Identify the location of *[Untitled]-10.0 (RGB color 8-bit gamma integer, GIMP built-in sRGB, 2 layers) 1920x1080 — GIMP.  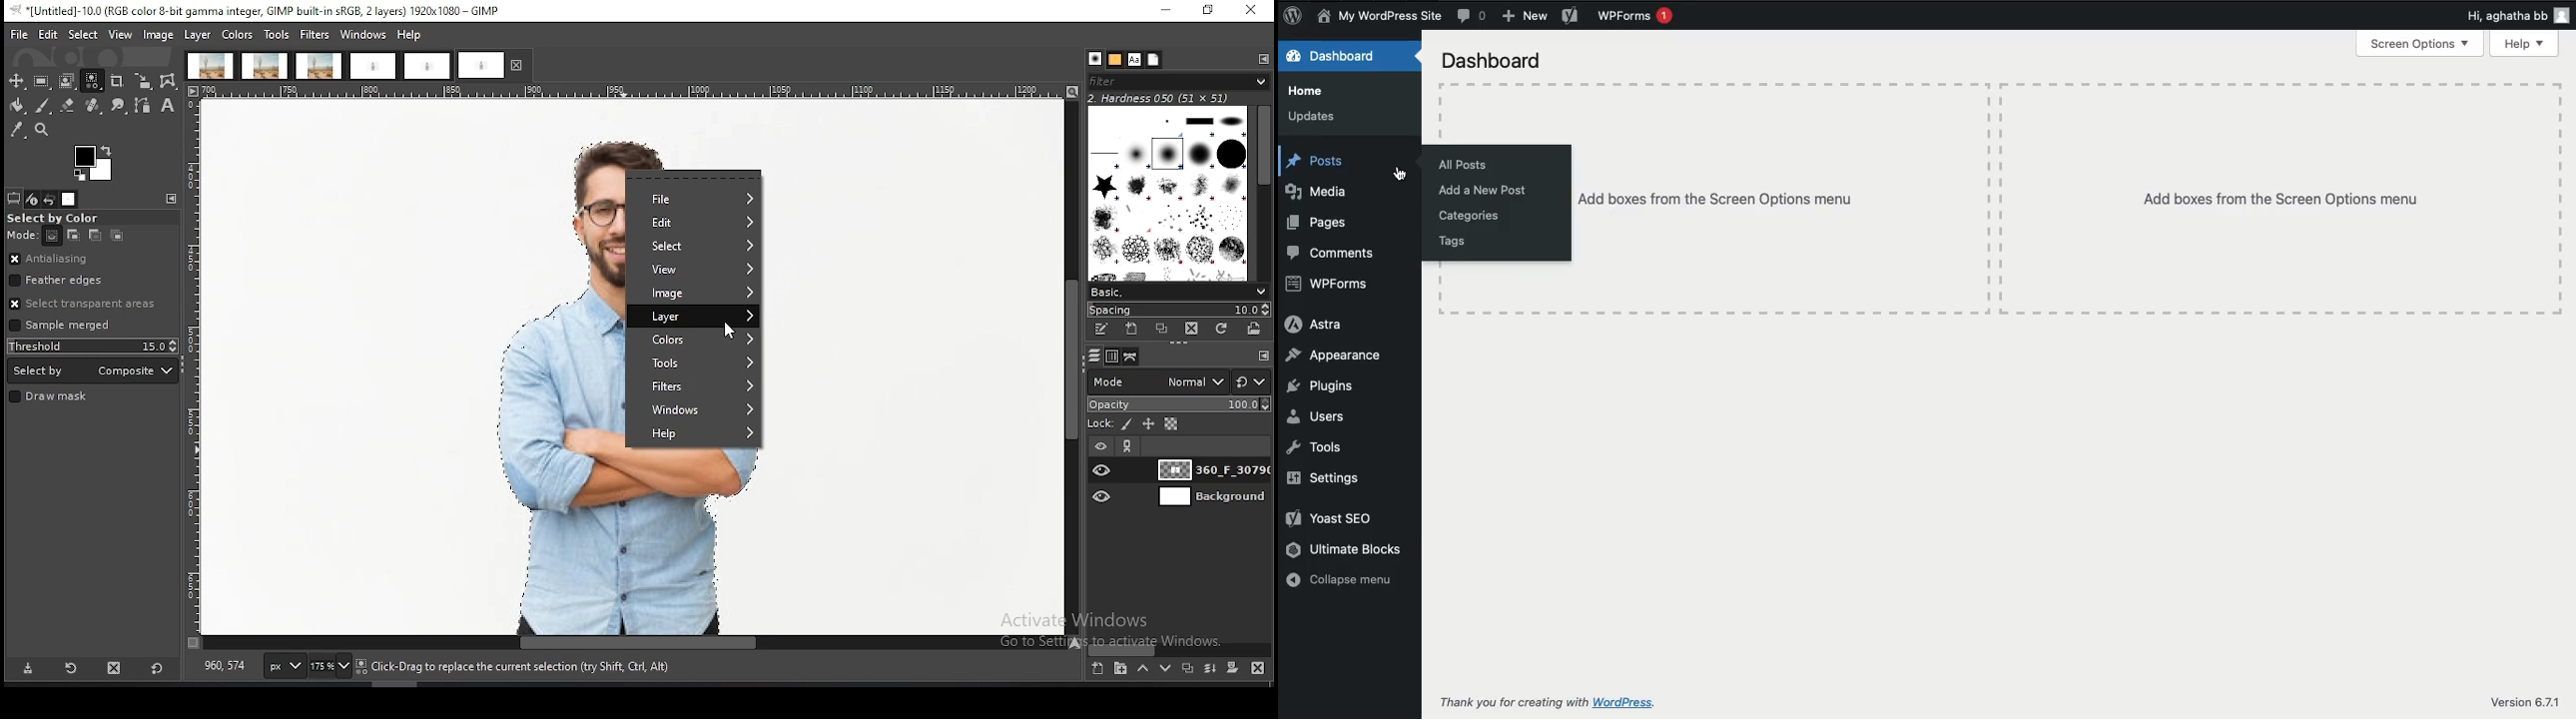
(260, 11).